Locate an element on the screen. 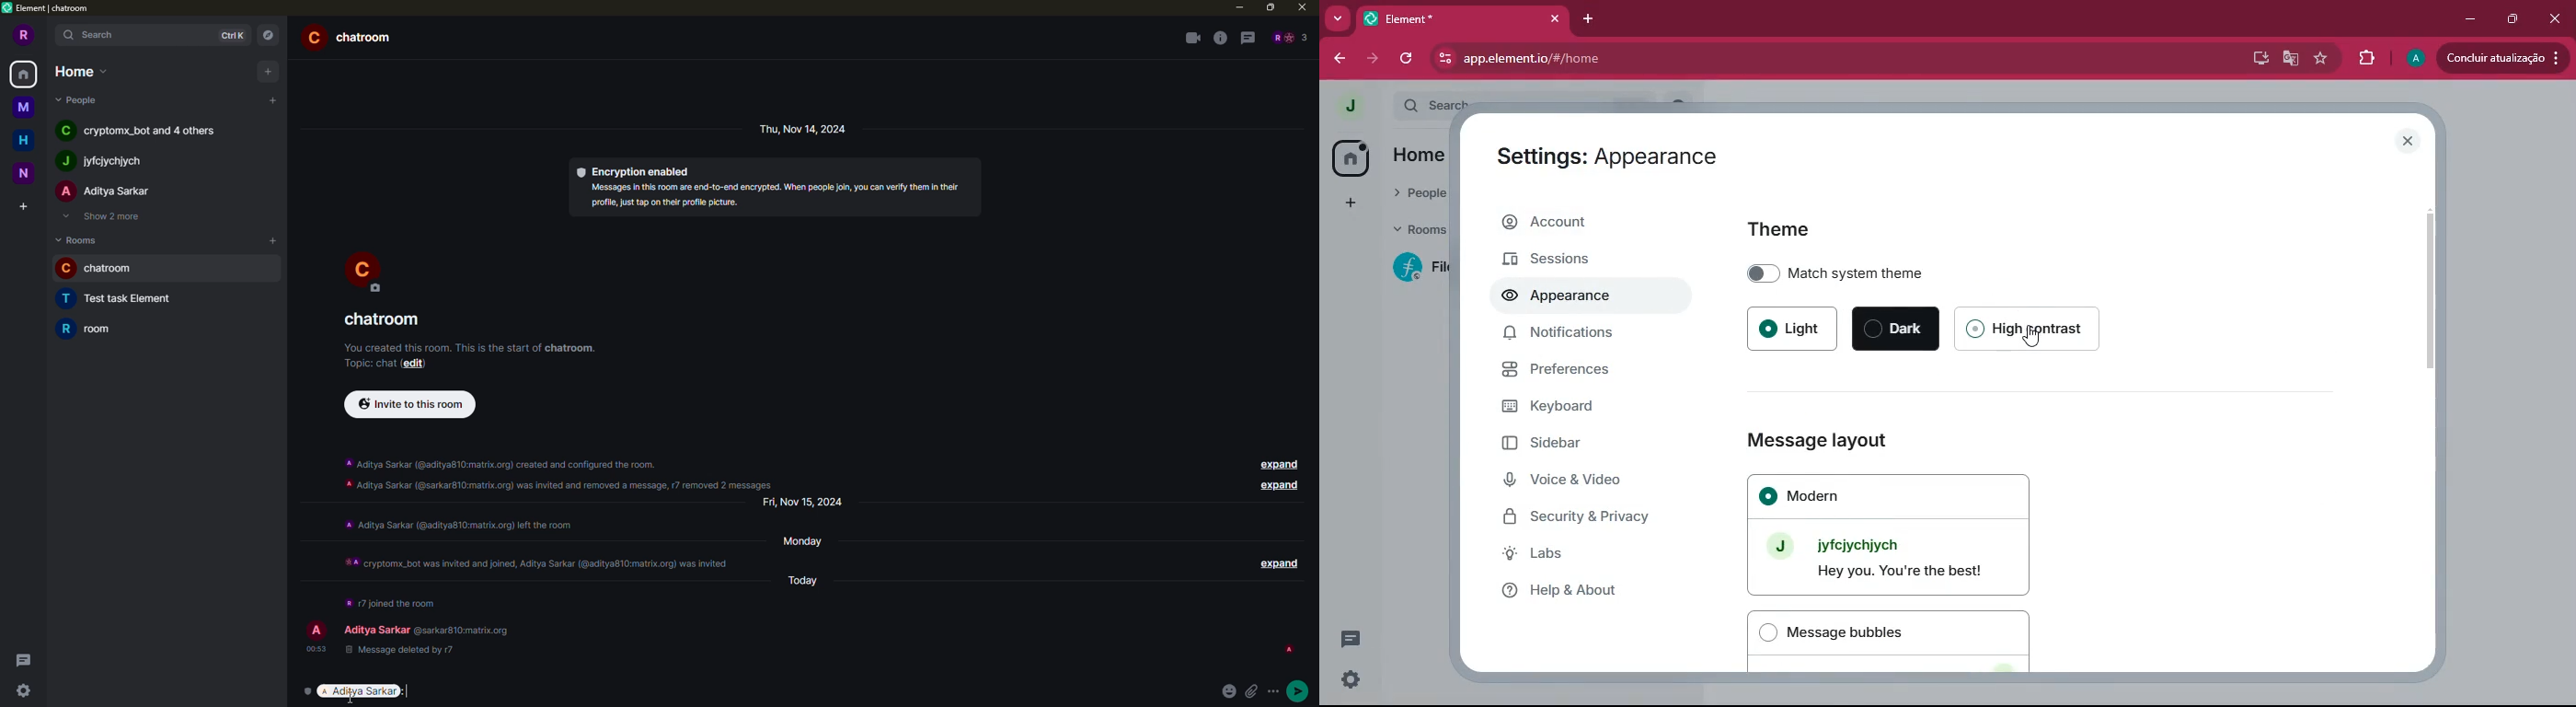 Image resolution: width=2576 pixels, height=728 pixels. add is located at coordinates (274, 100).